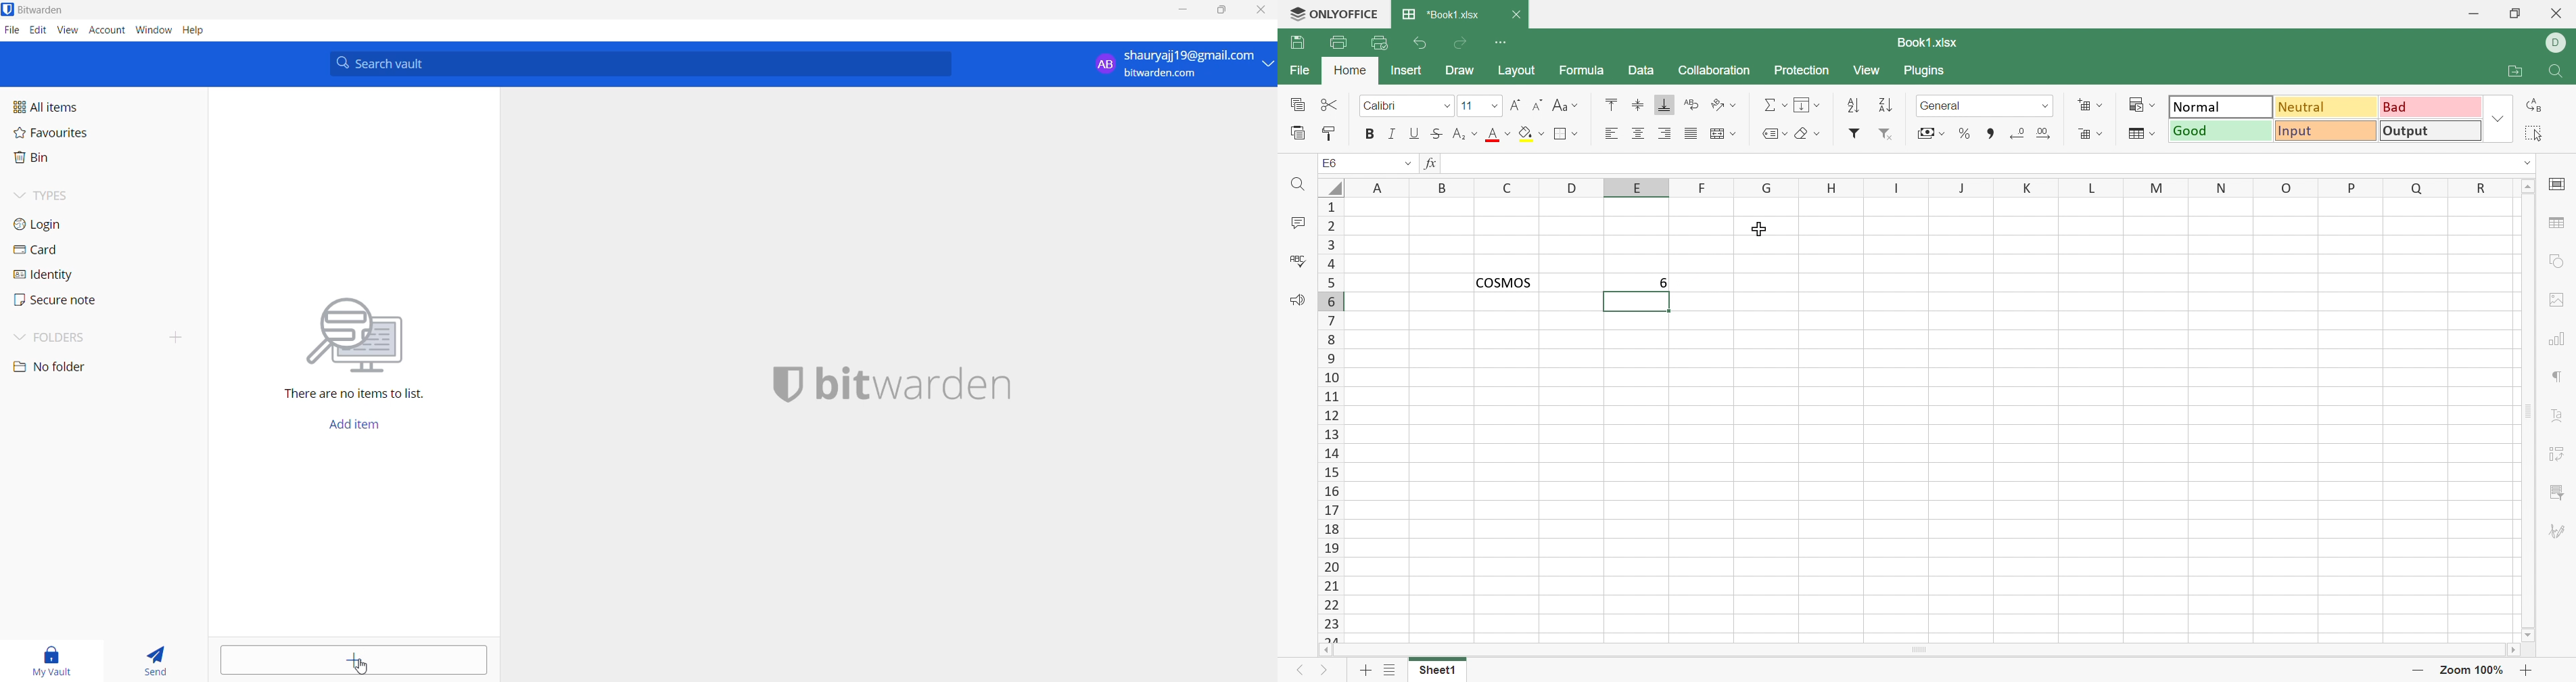 This screenshot has width=2576, height=700. I want to click on Drop down, so click(2046, 106).